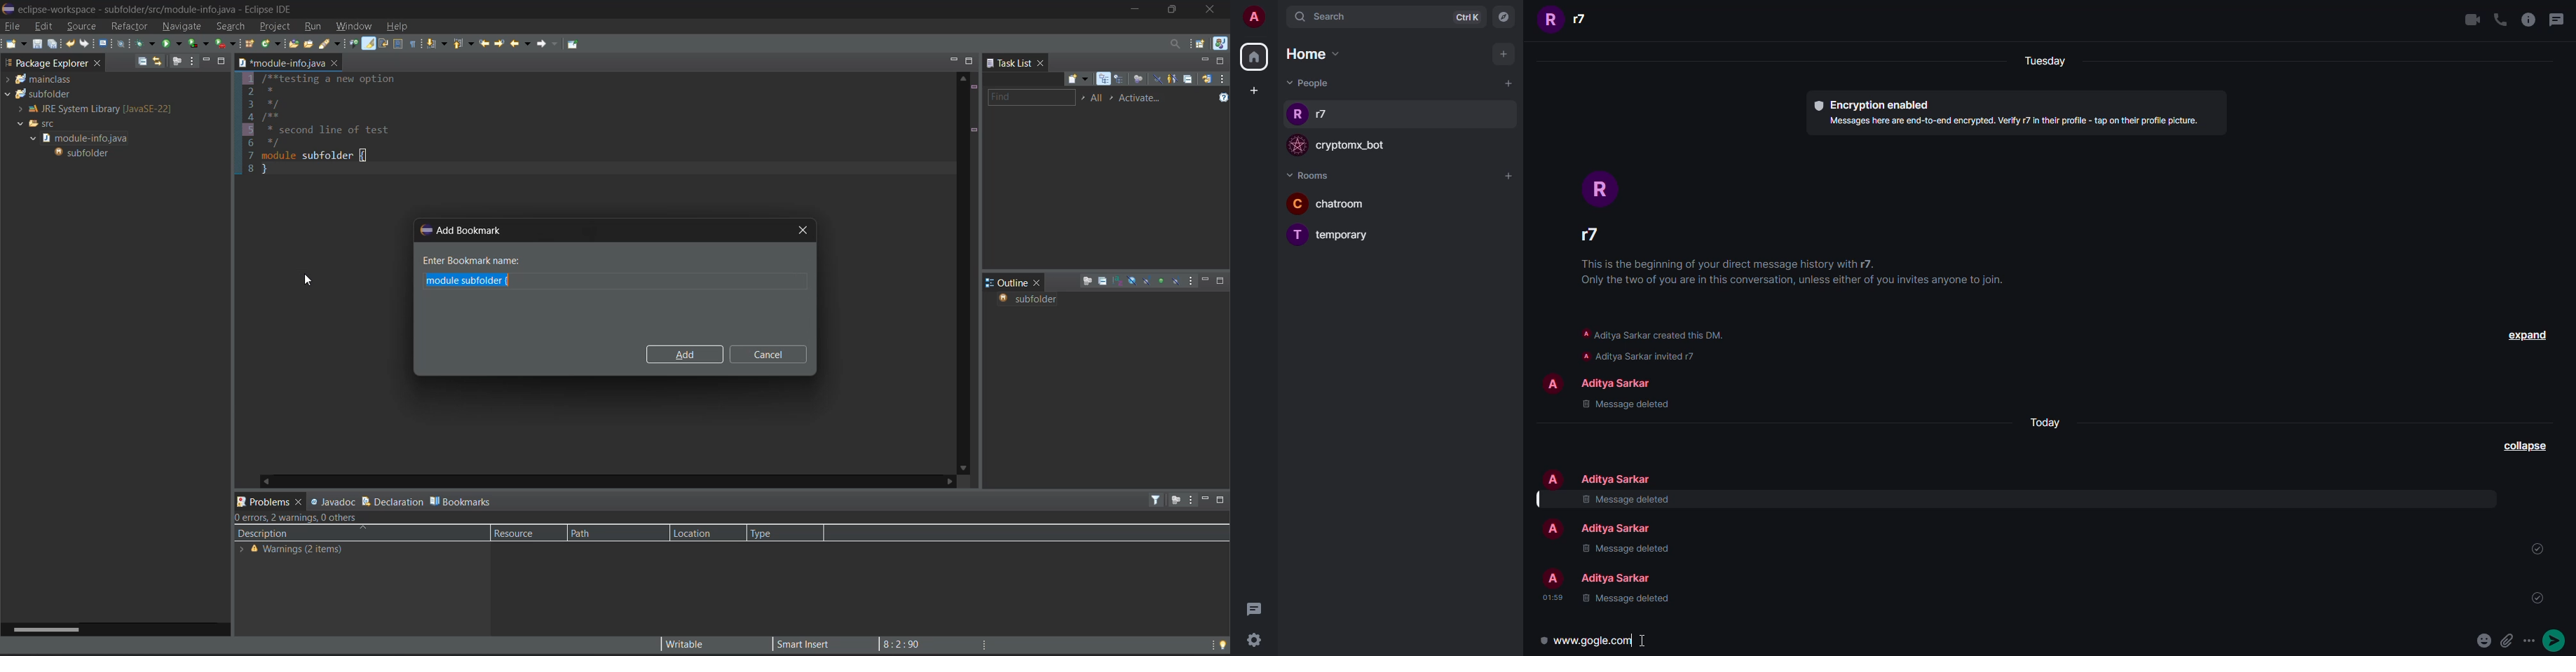 The height and width of the screenshot is (672, 2576). Describe the element at coordinates (1466, 16) in the screenshot. I see `ctrlK` at that location.